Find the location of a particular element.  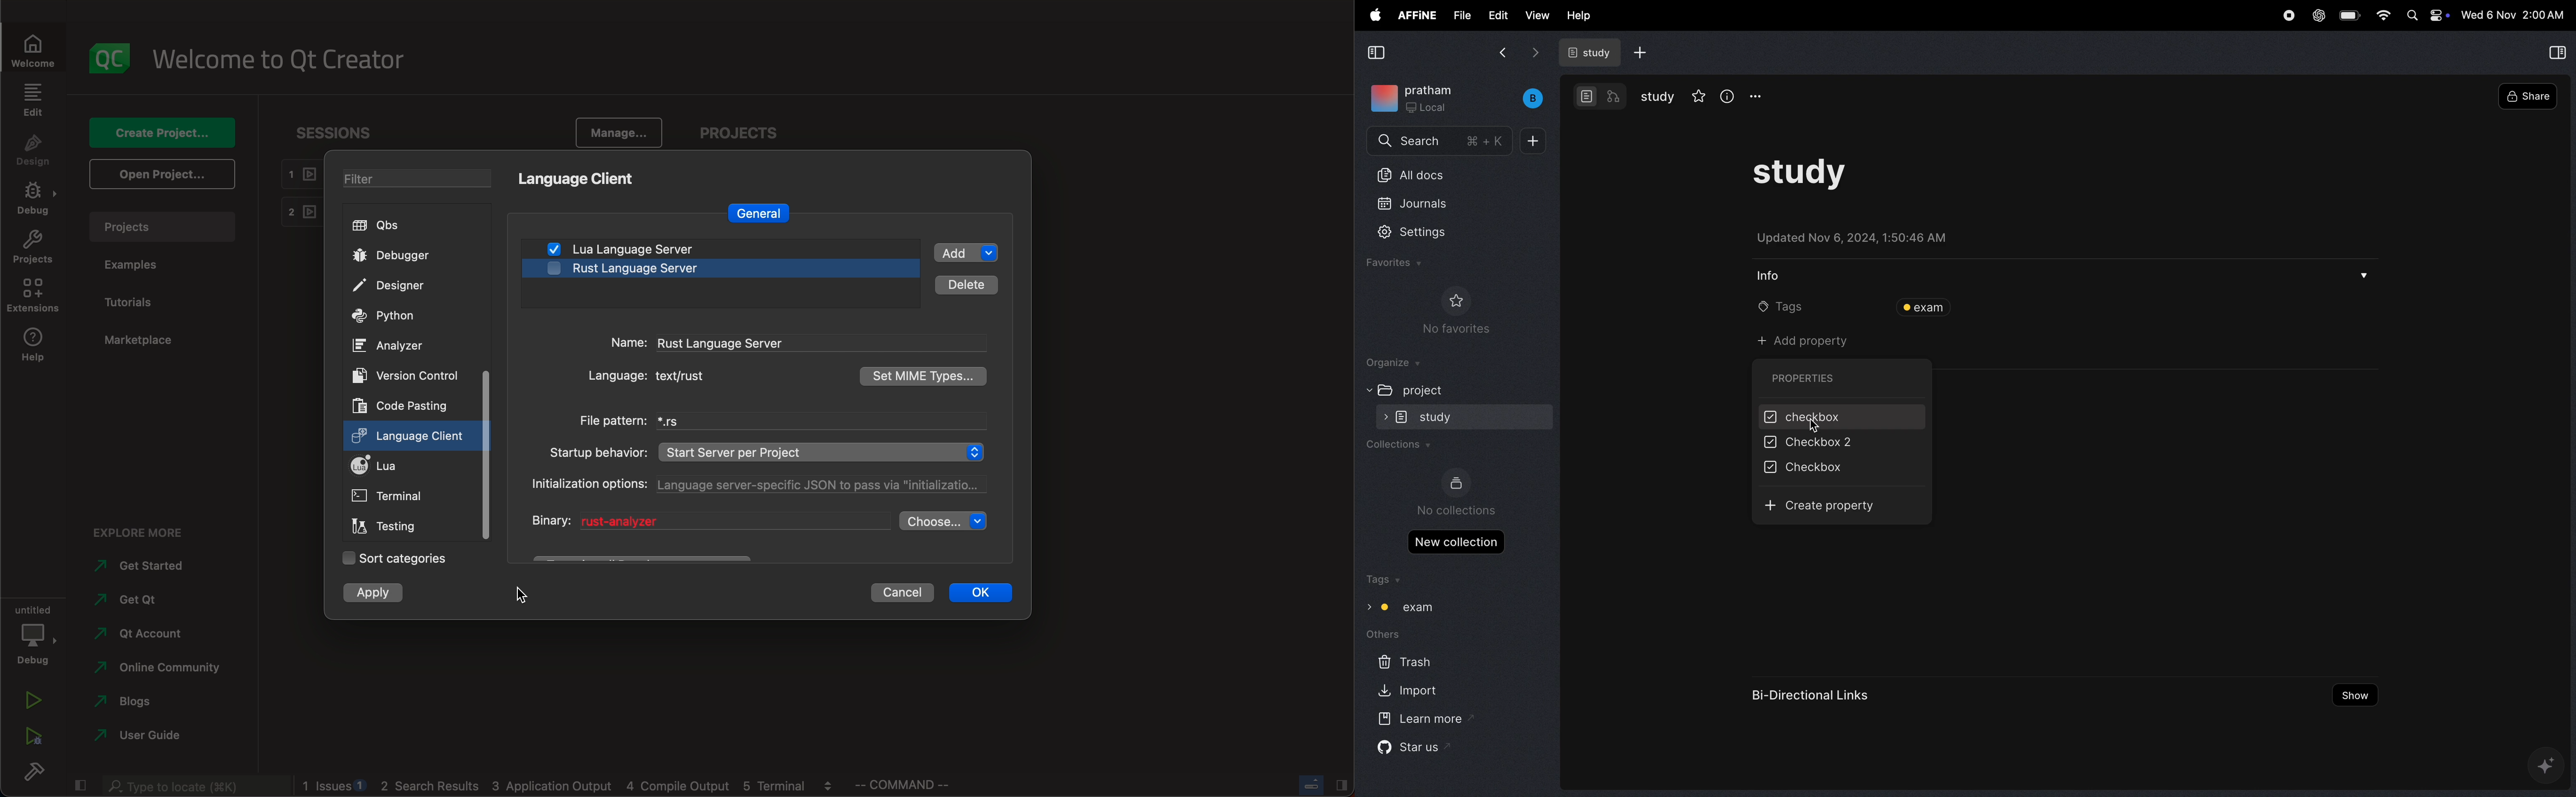

PROJECTS is located at coordinates (745, 135).